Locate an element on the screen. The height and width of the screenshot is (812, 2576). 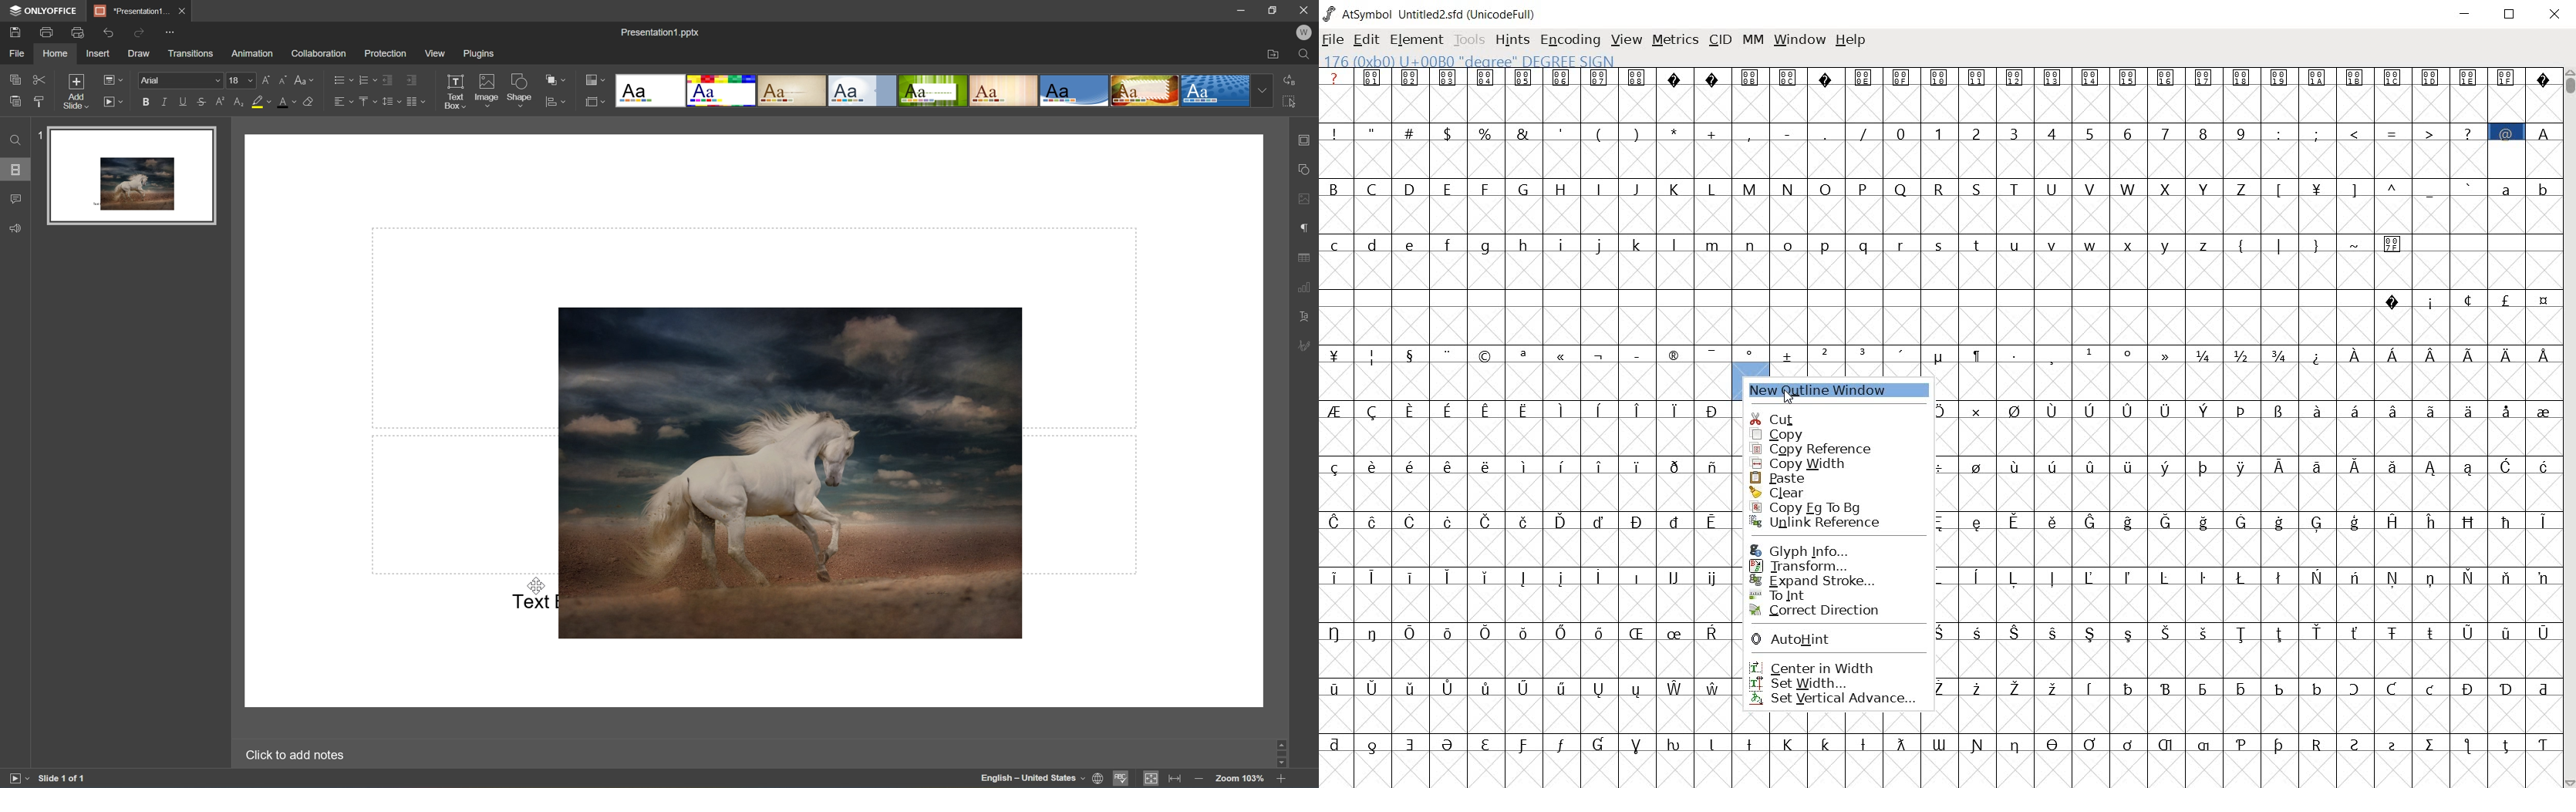
Open file location is located at coordinates (1273, 53).